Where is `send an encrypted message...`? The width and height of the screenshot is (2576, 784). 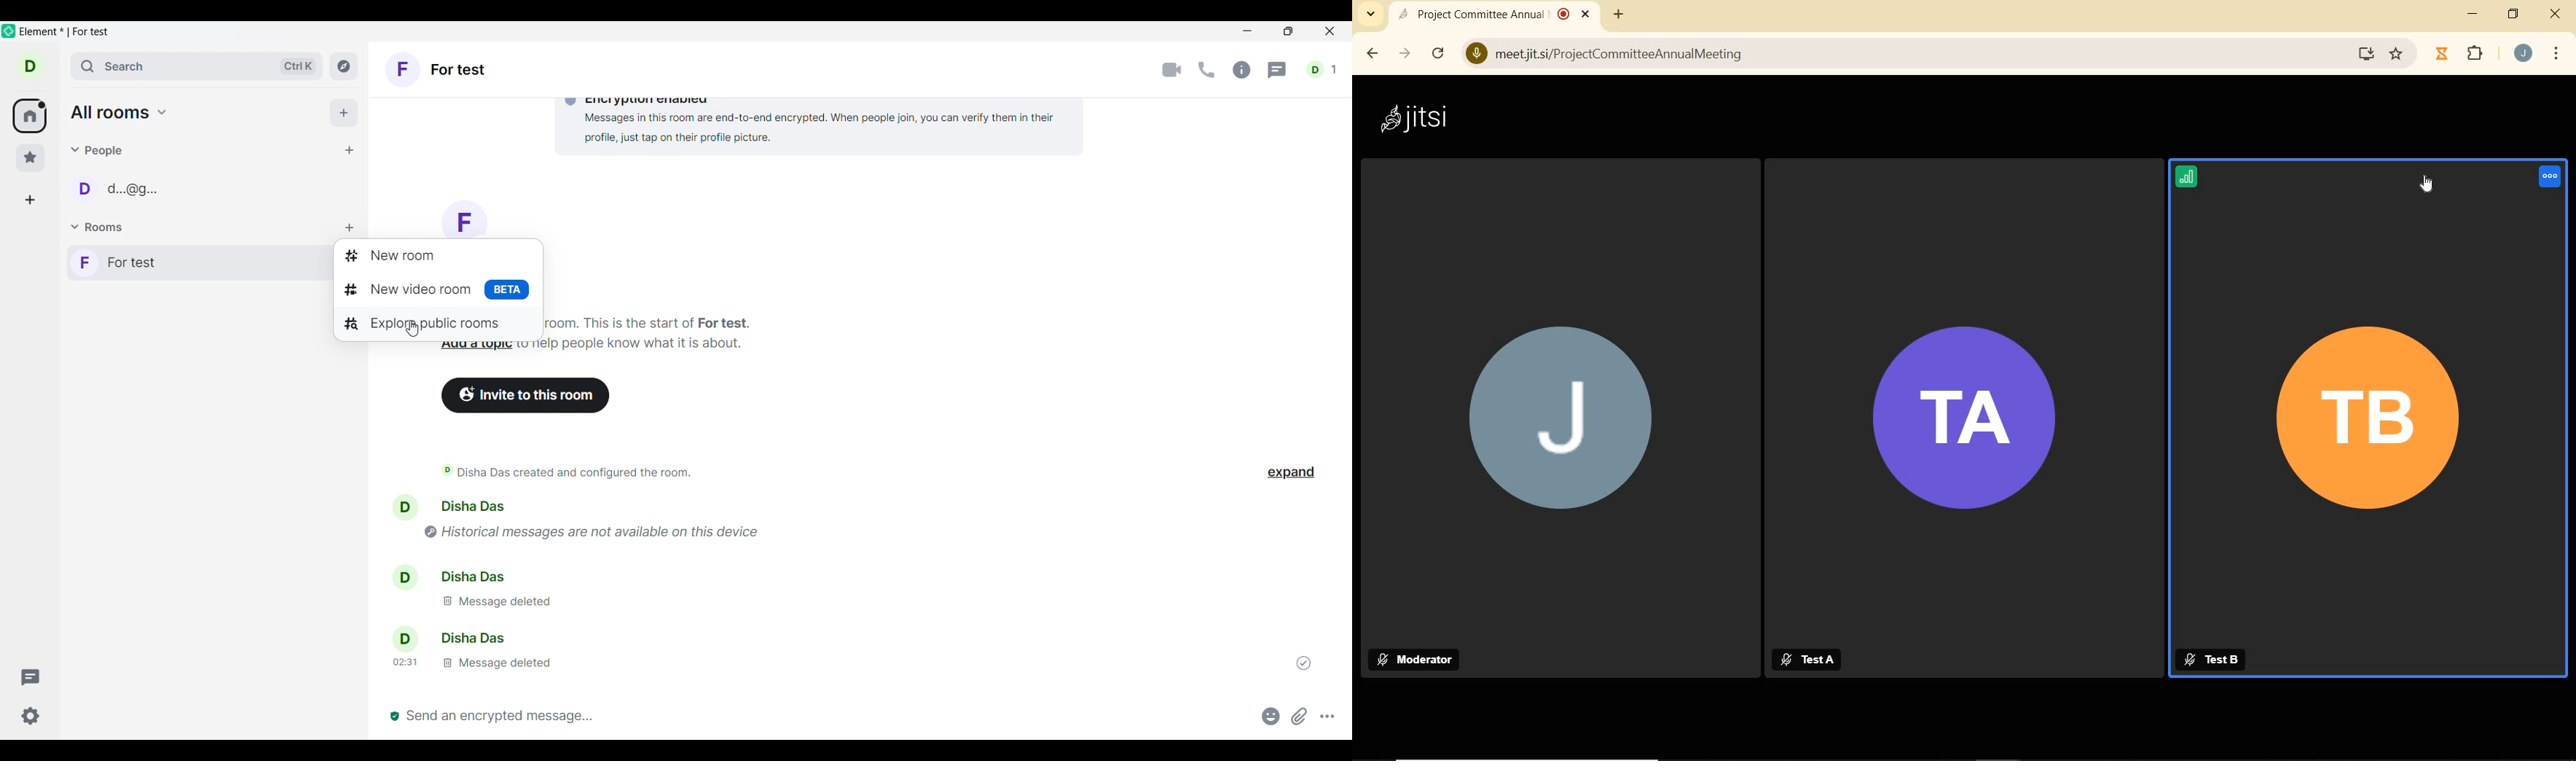
send an encrypted message... is located at coordinates (817, 716).